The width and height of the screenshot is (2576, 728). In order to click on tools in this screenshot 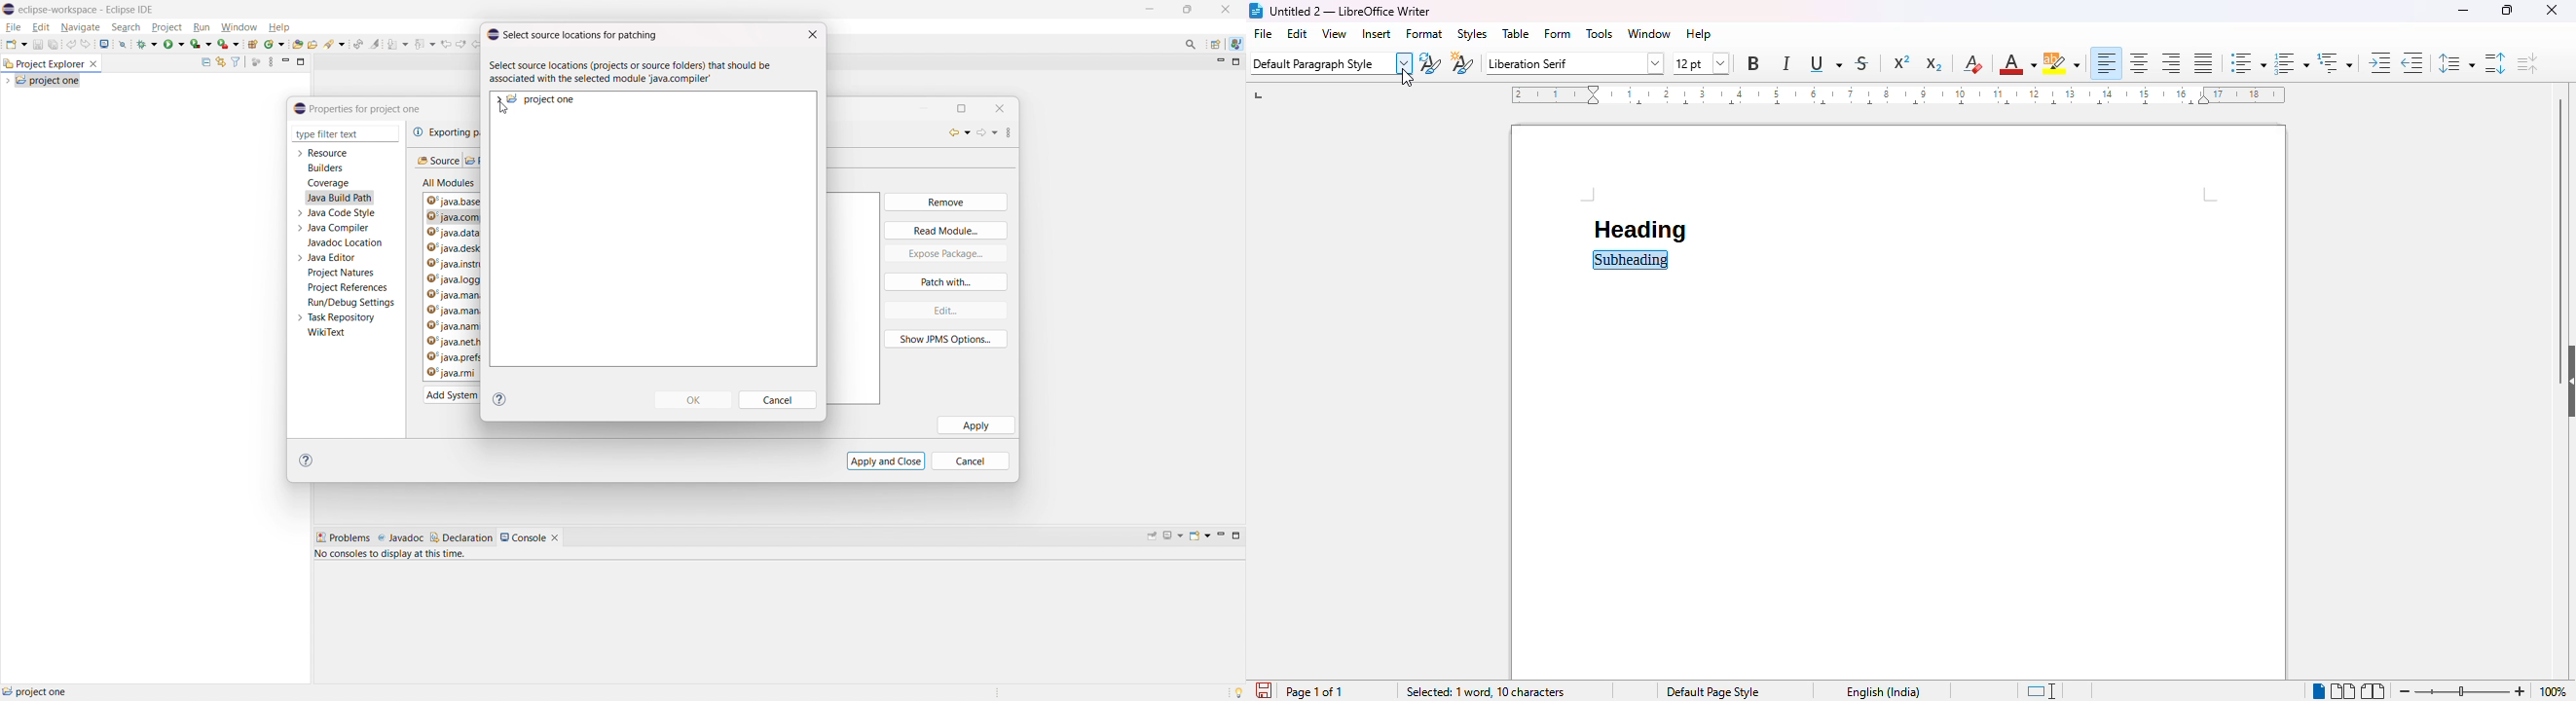, I will do `click(1600, 34)`.